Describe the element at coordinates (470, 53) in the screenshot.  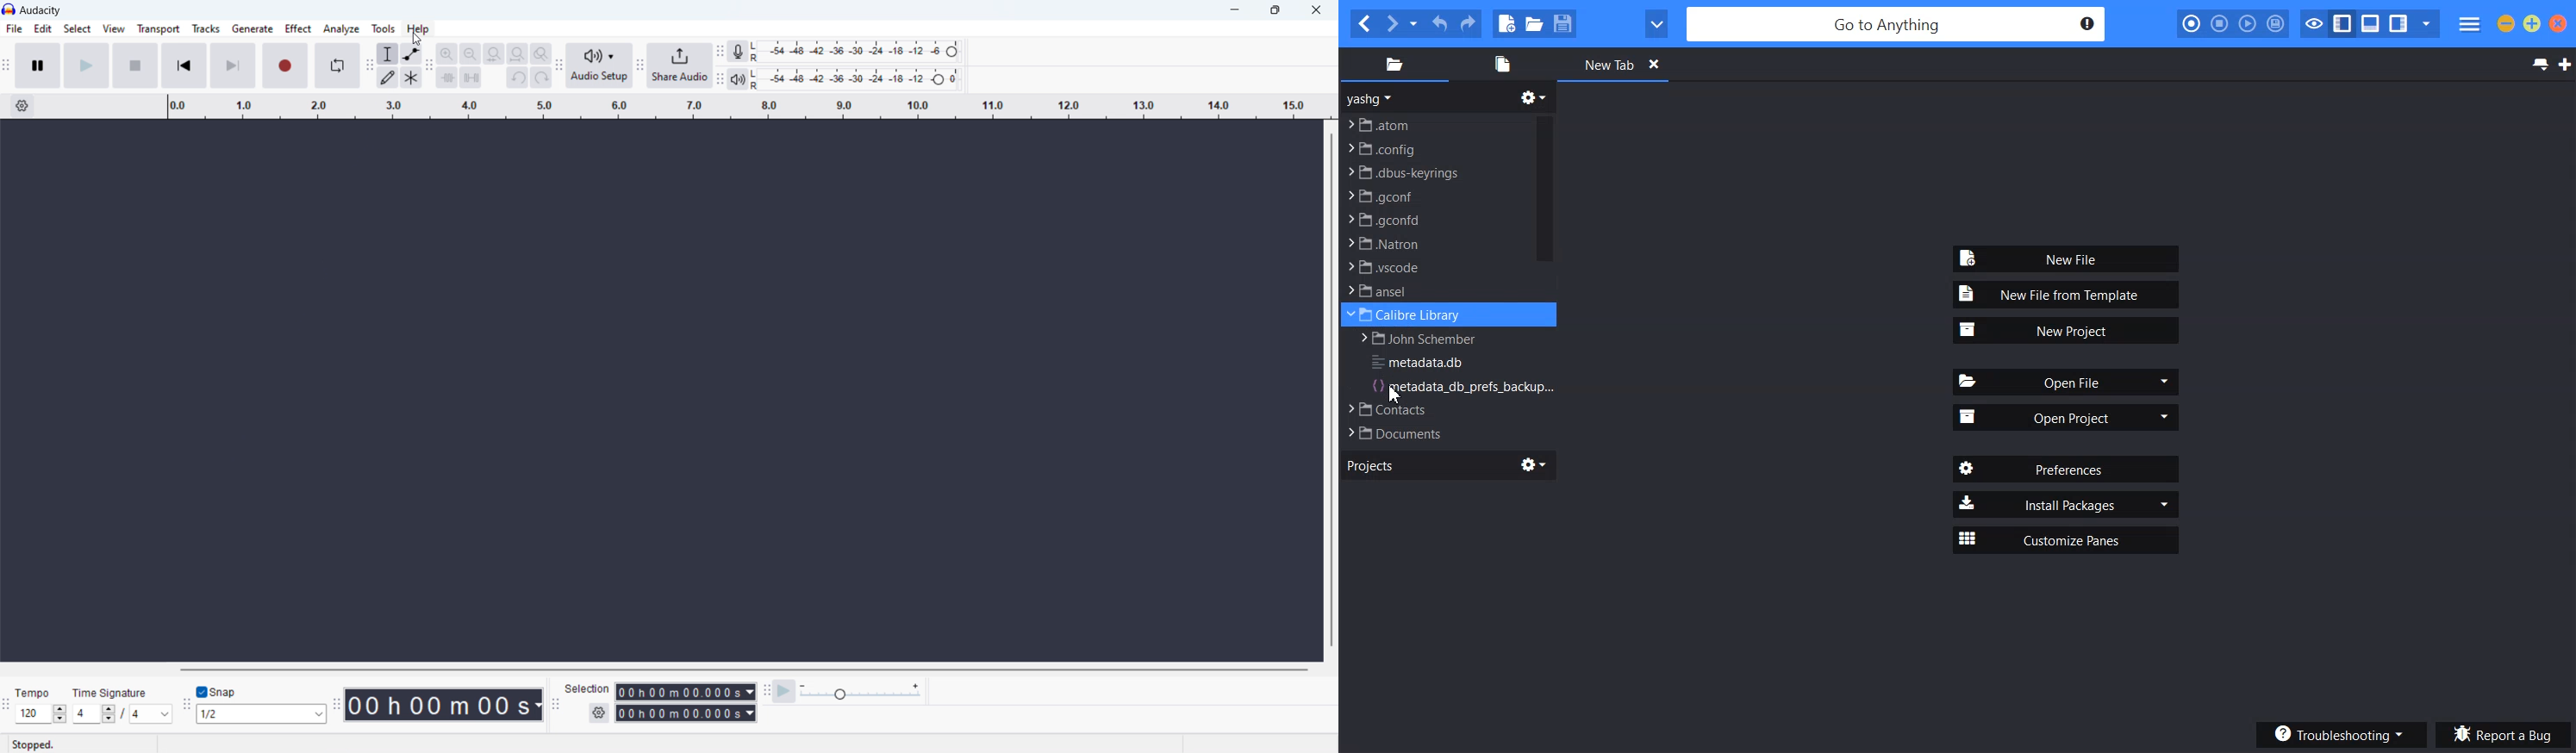
I see `zoom out` at that location.